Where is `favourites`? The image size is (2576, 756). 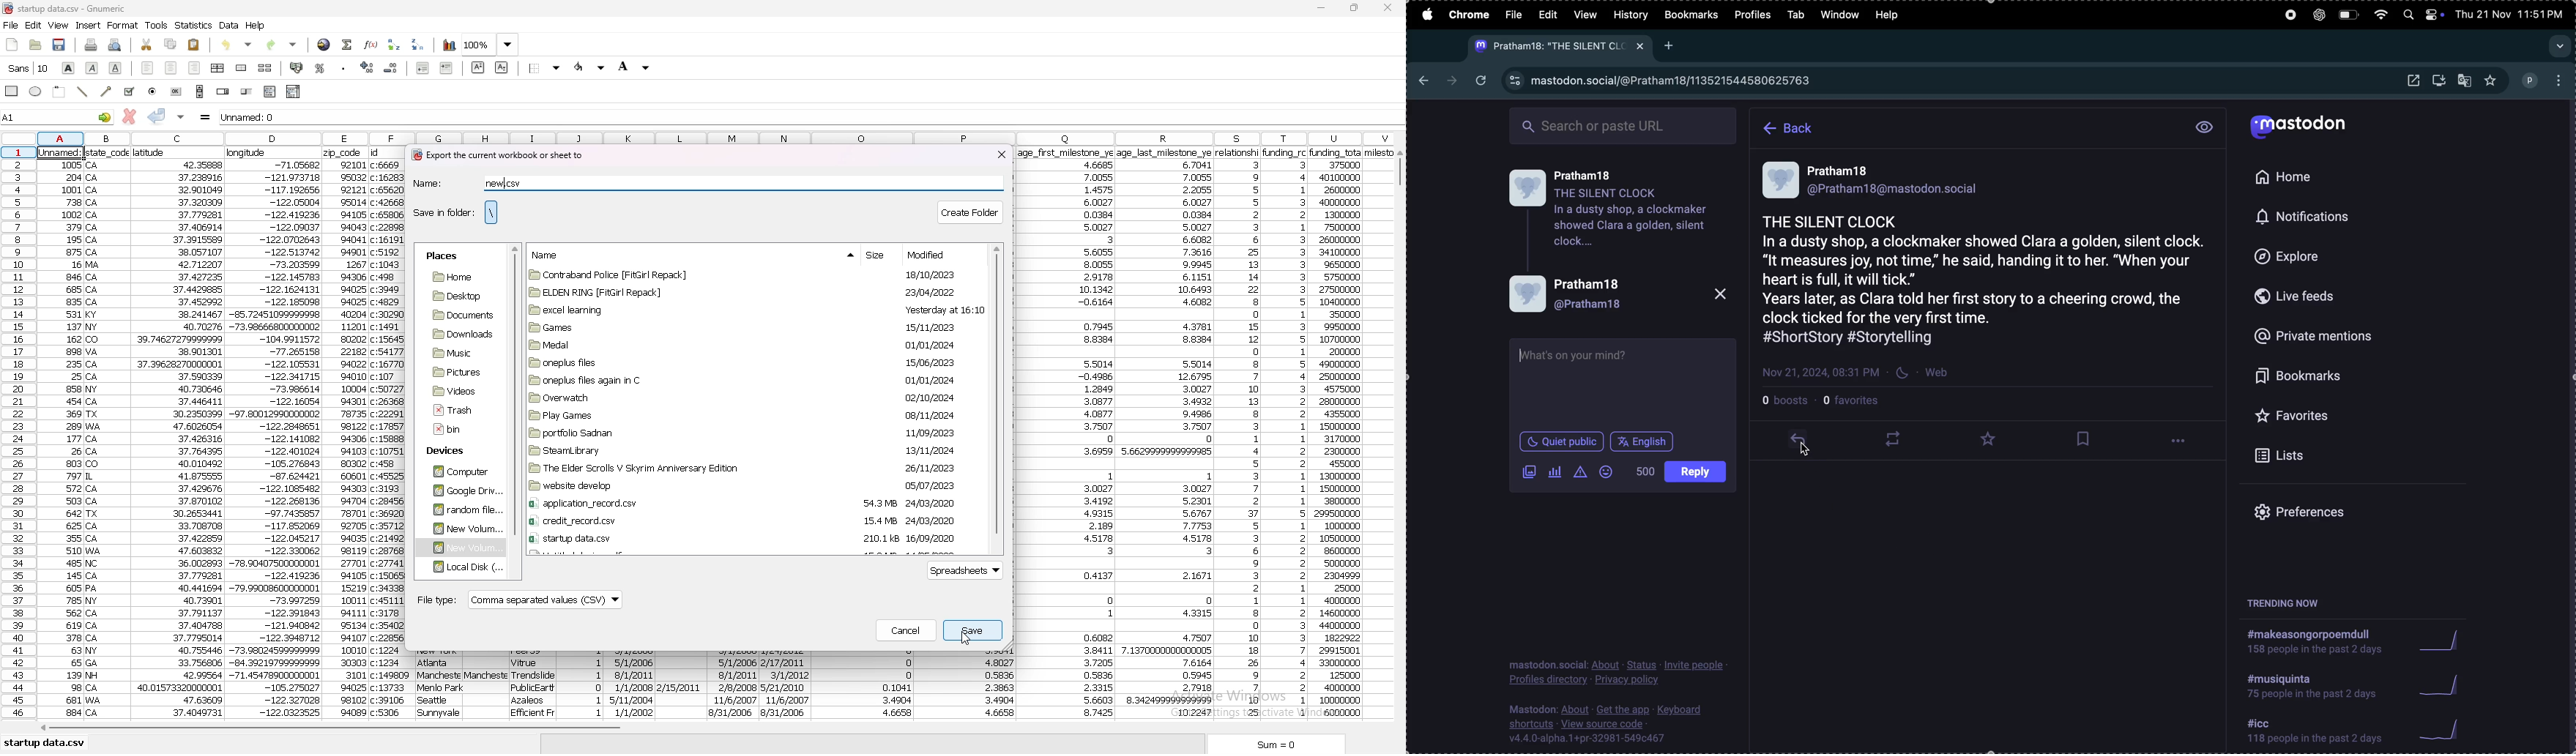
favourites is located at coordinates (1857, 404).